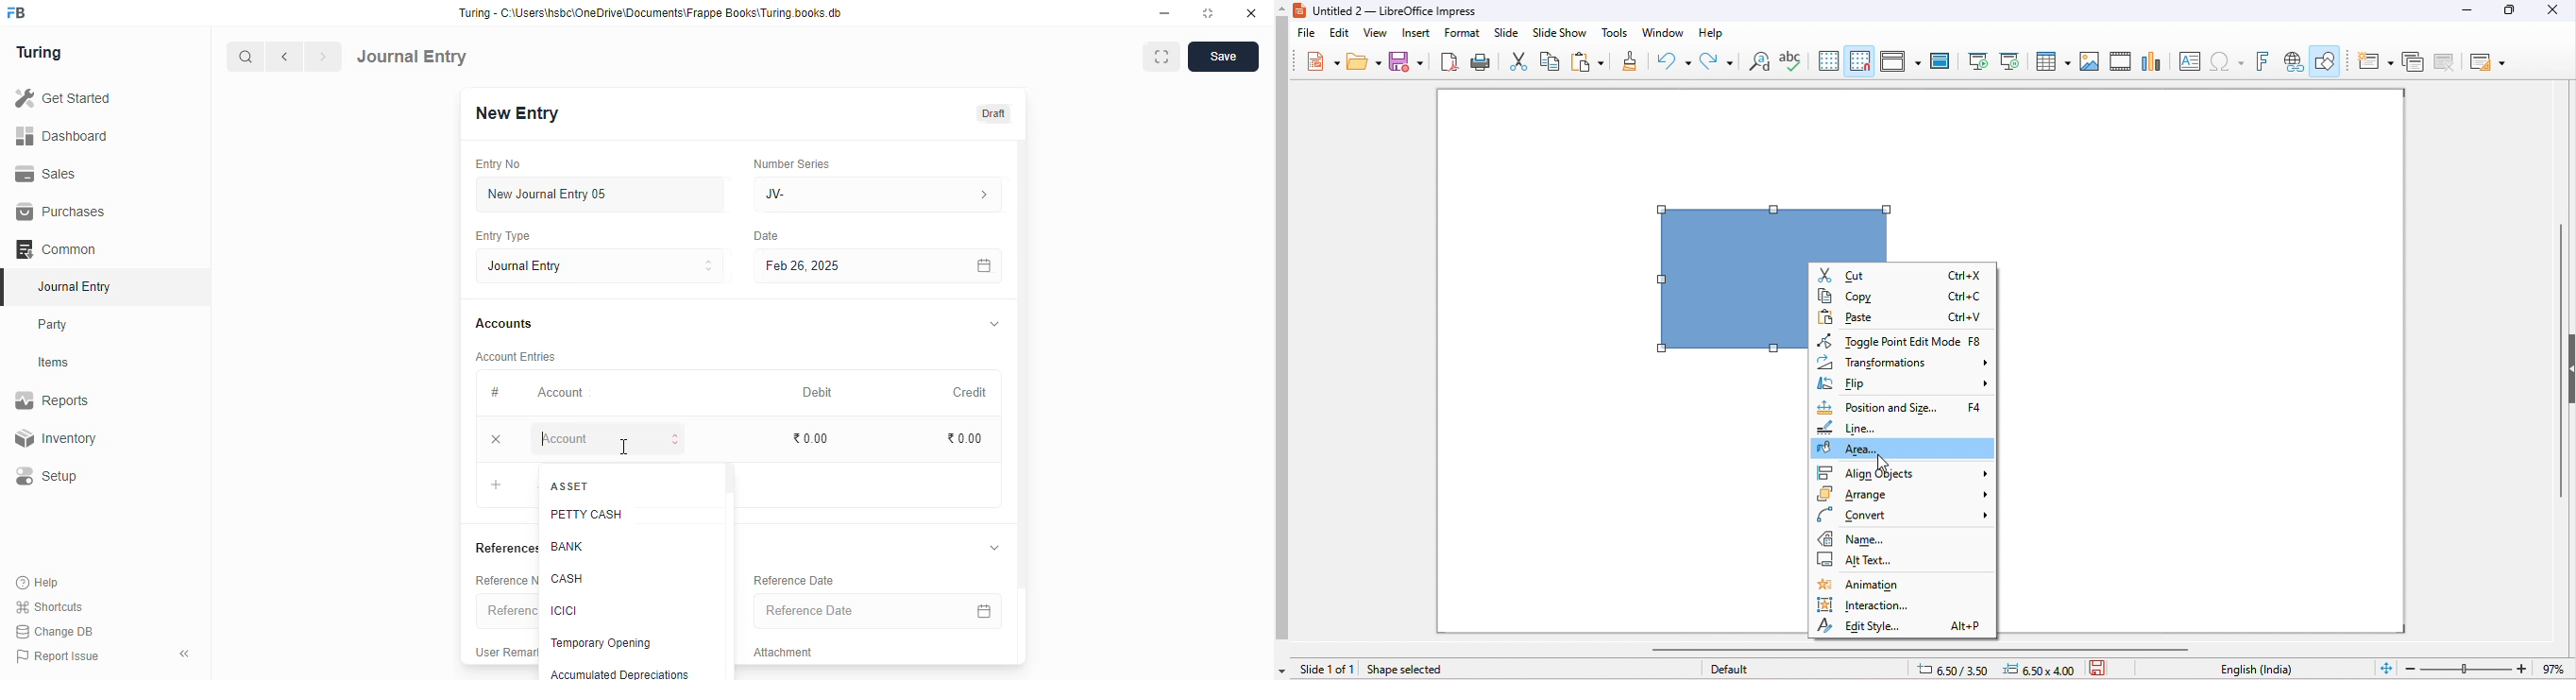  I want to click on reports, so click(53, 400).